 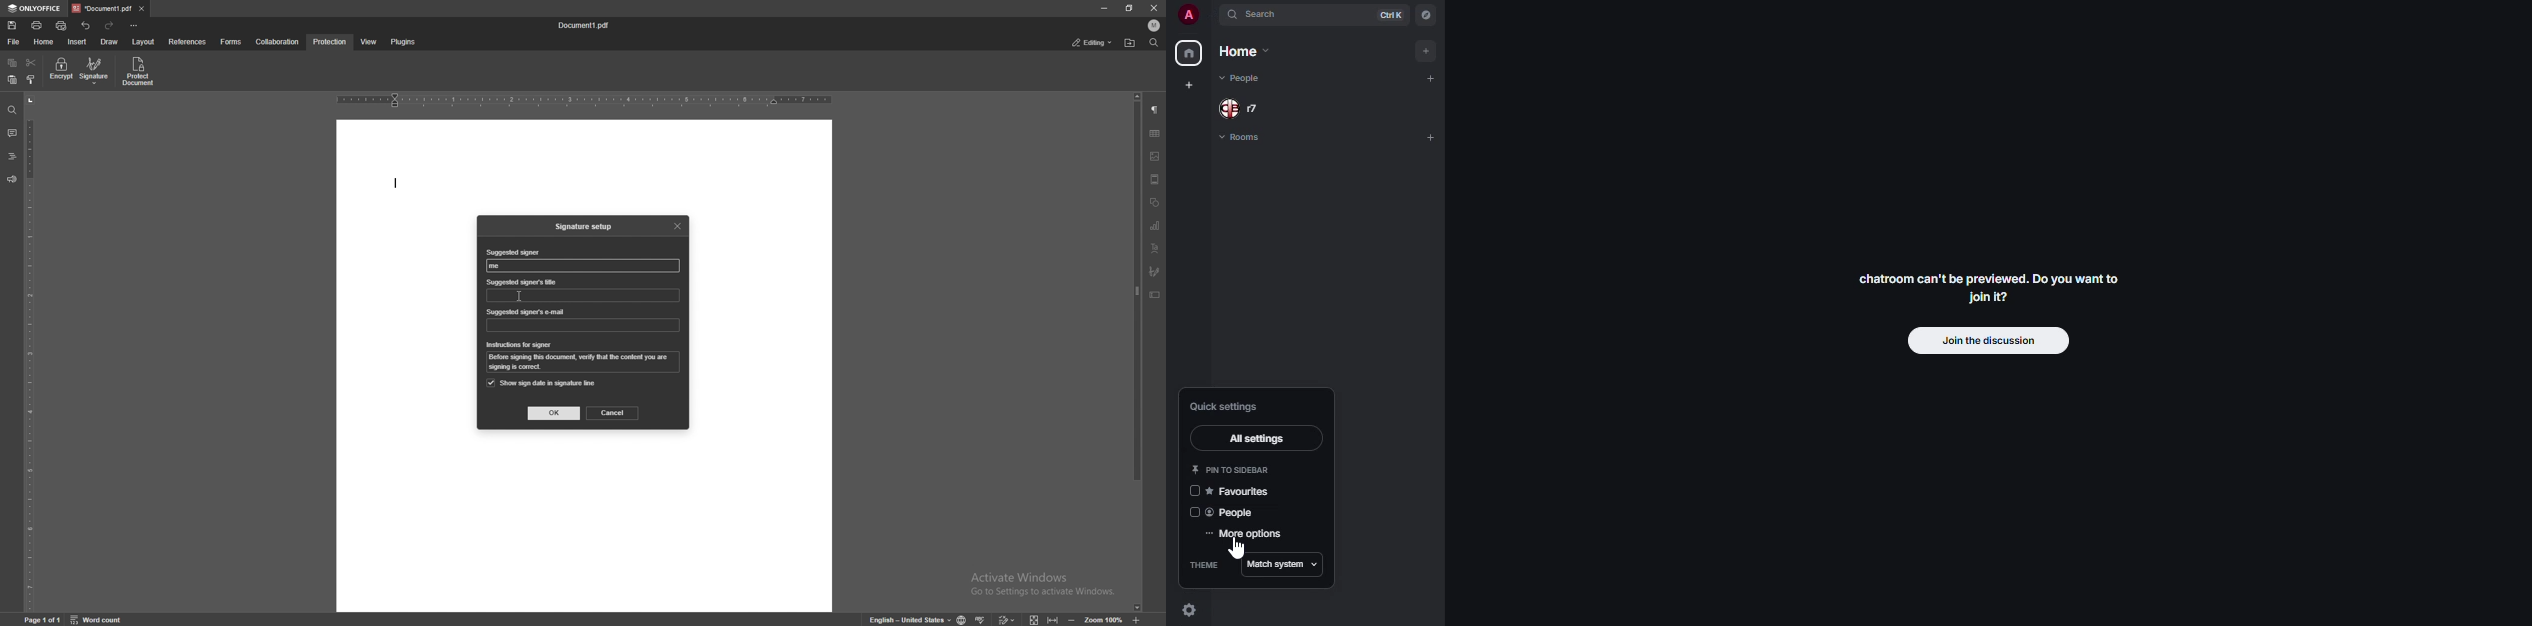 I want to click on feedback, so click(x=11, y=179).